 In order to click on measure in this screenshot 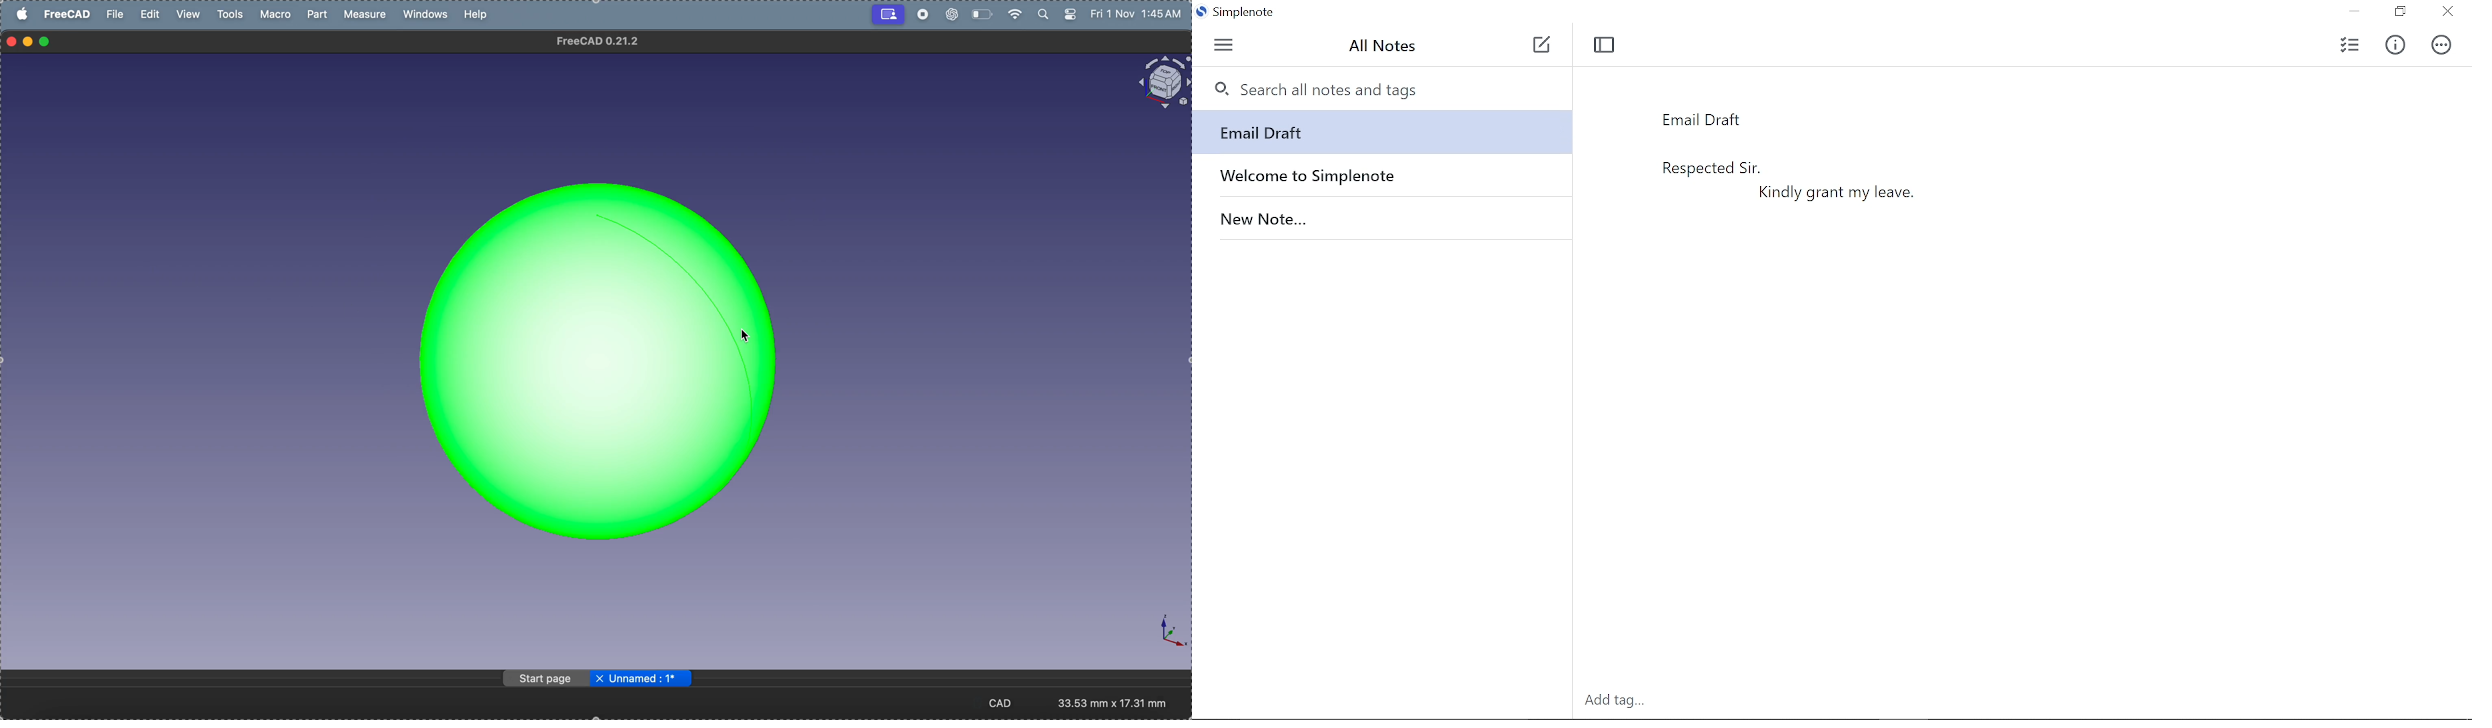, I will do `click(368, 15)`.